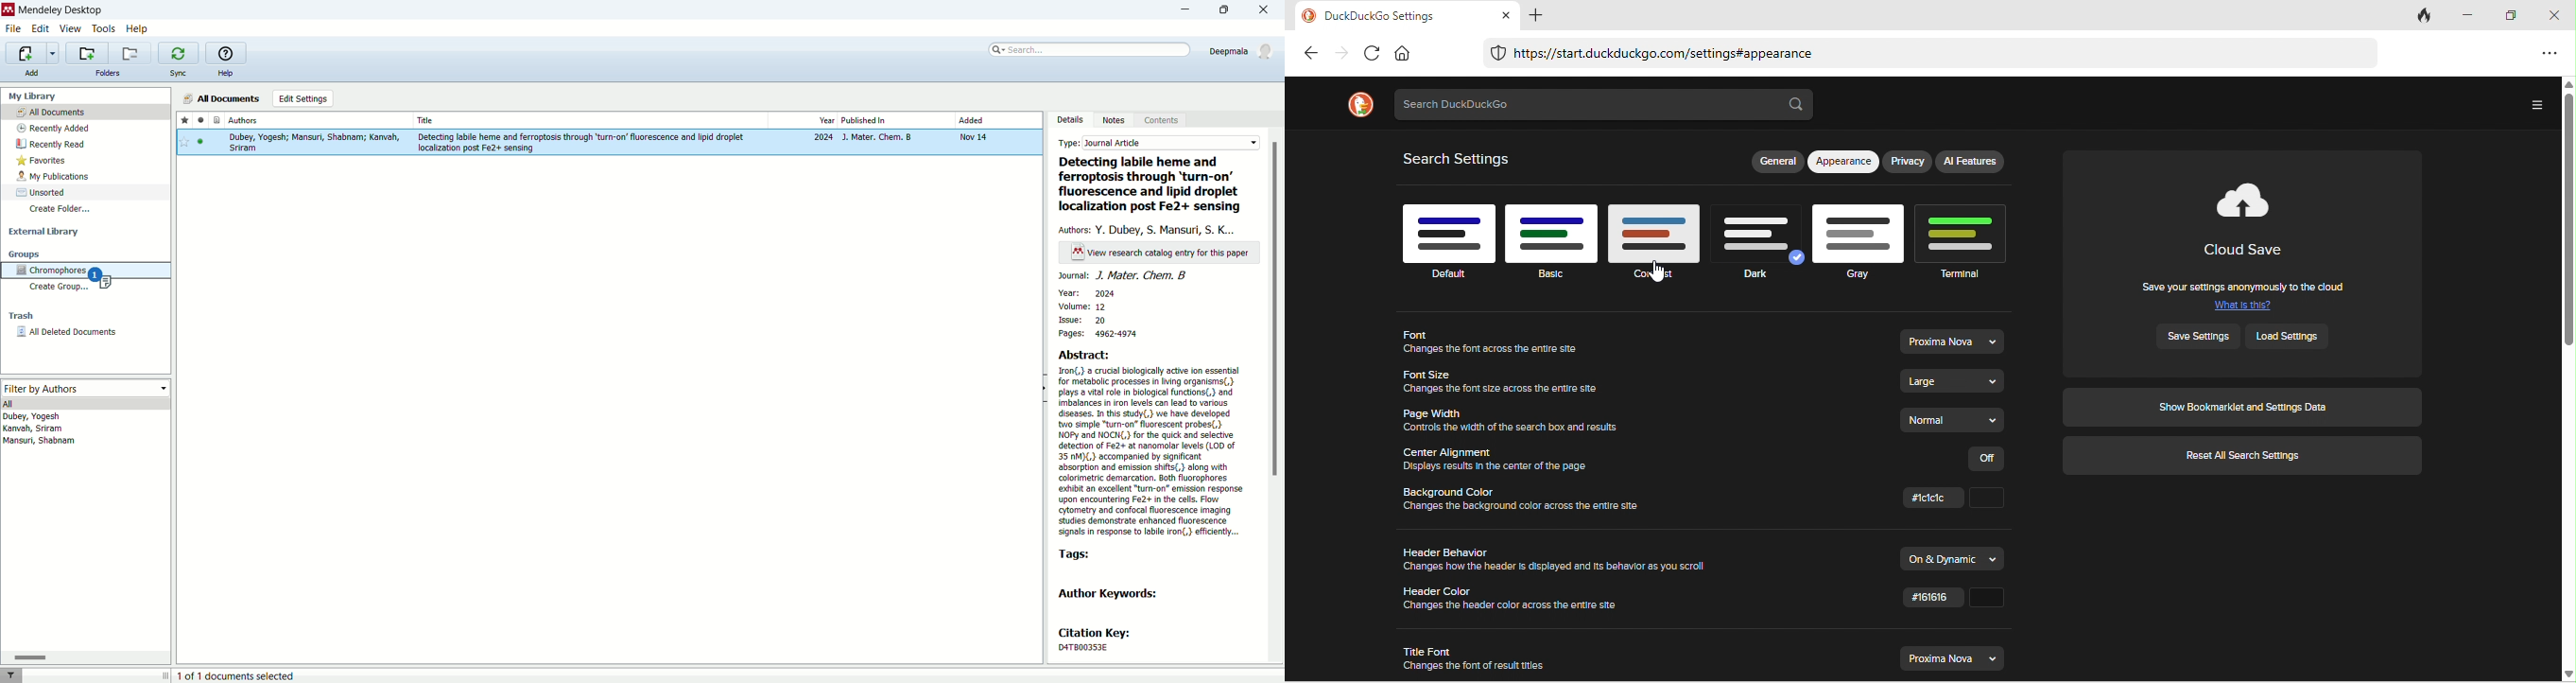 Image resolution: width=2576 pixels, height=700 pixels. Describe the element at coordinates (1081, 307) in the screenshot. I see `volume: 12` at that location.